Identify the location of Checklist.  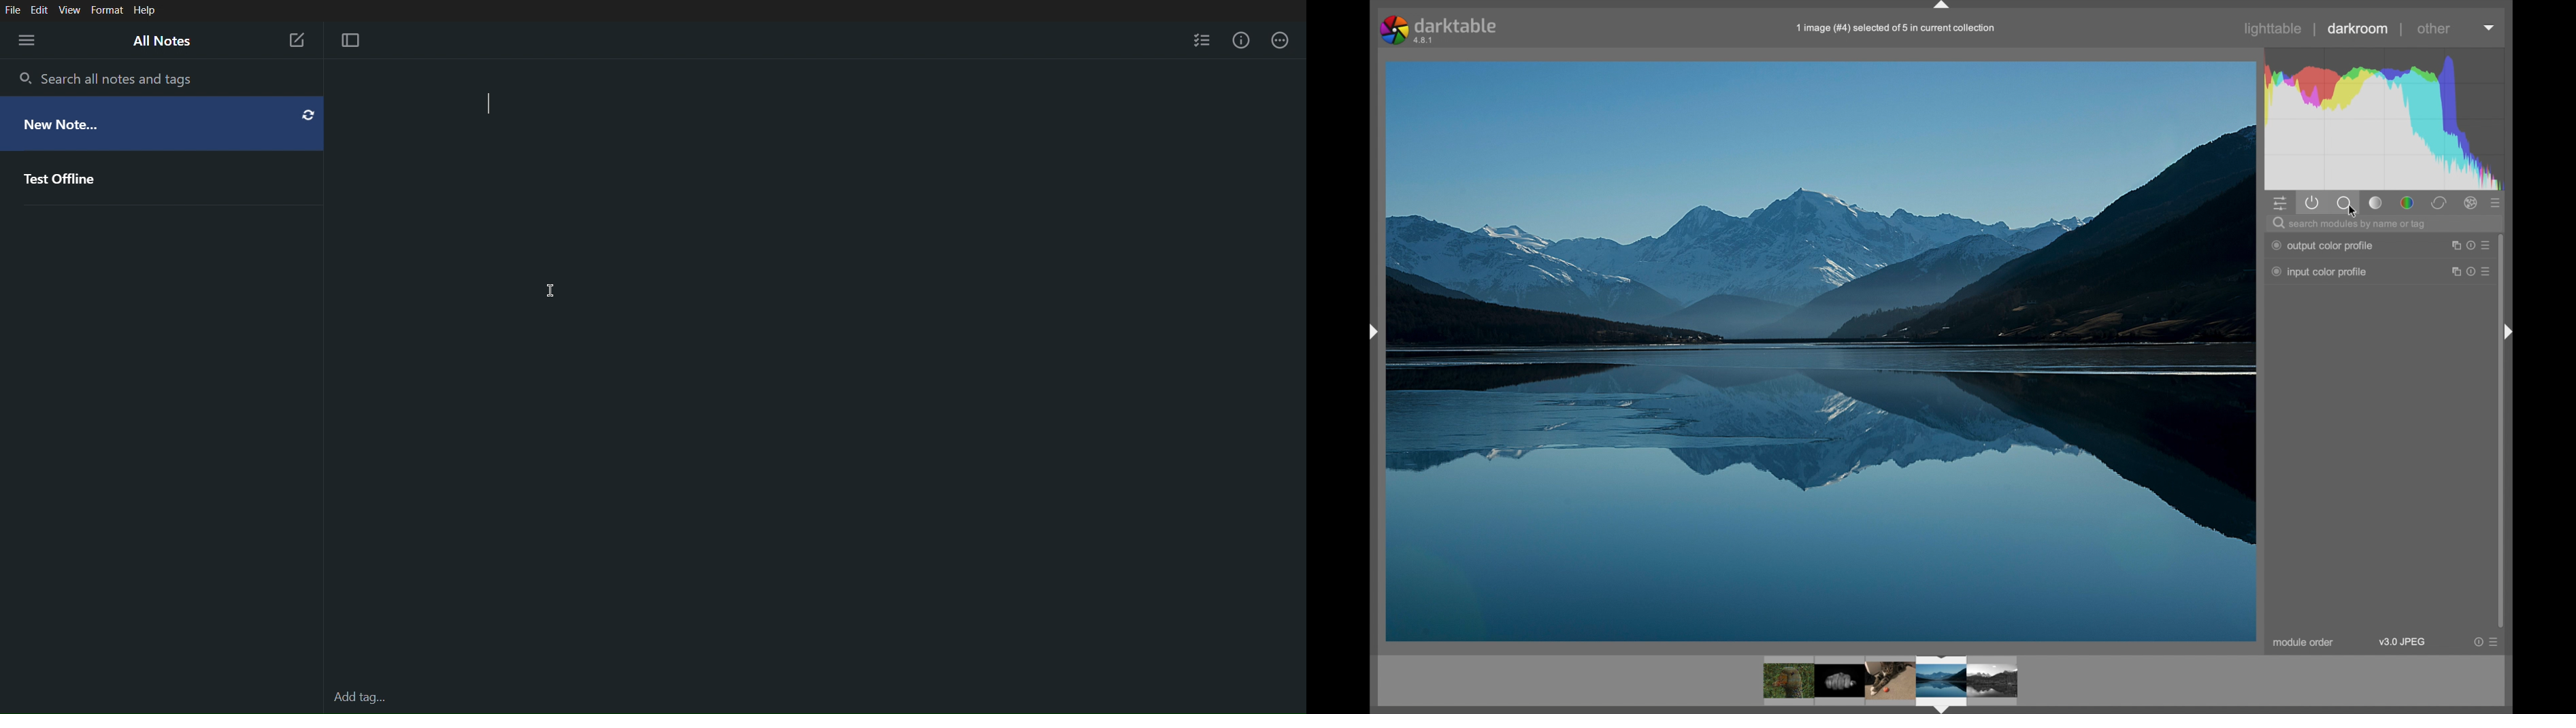
(1202, 42).